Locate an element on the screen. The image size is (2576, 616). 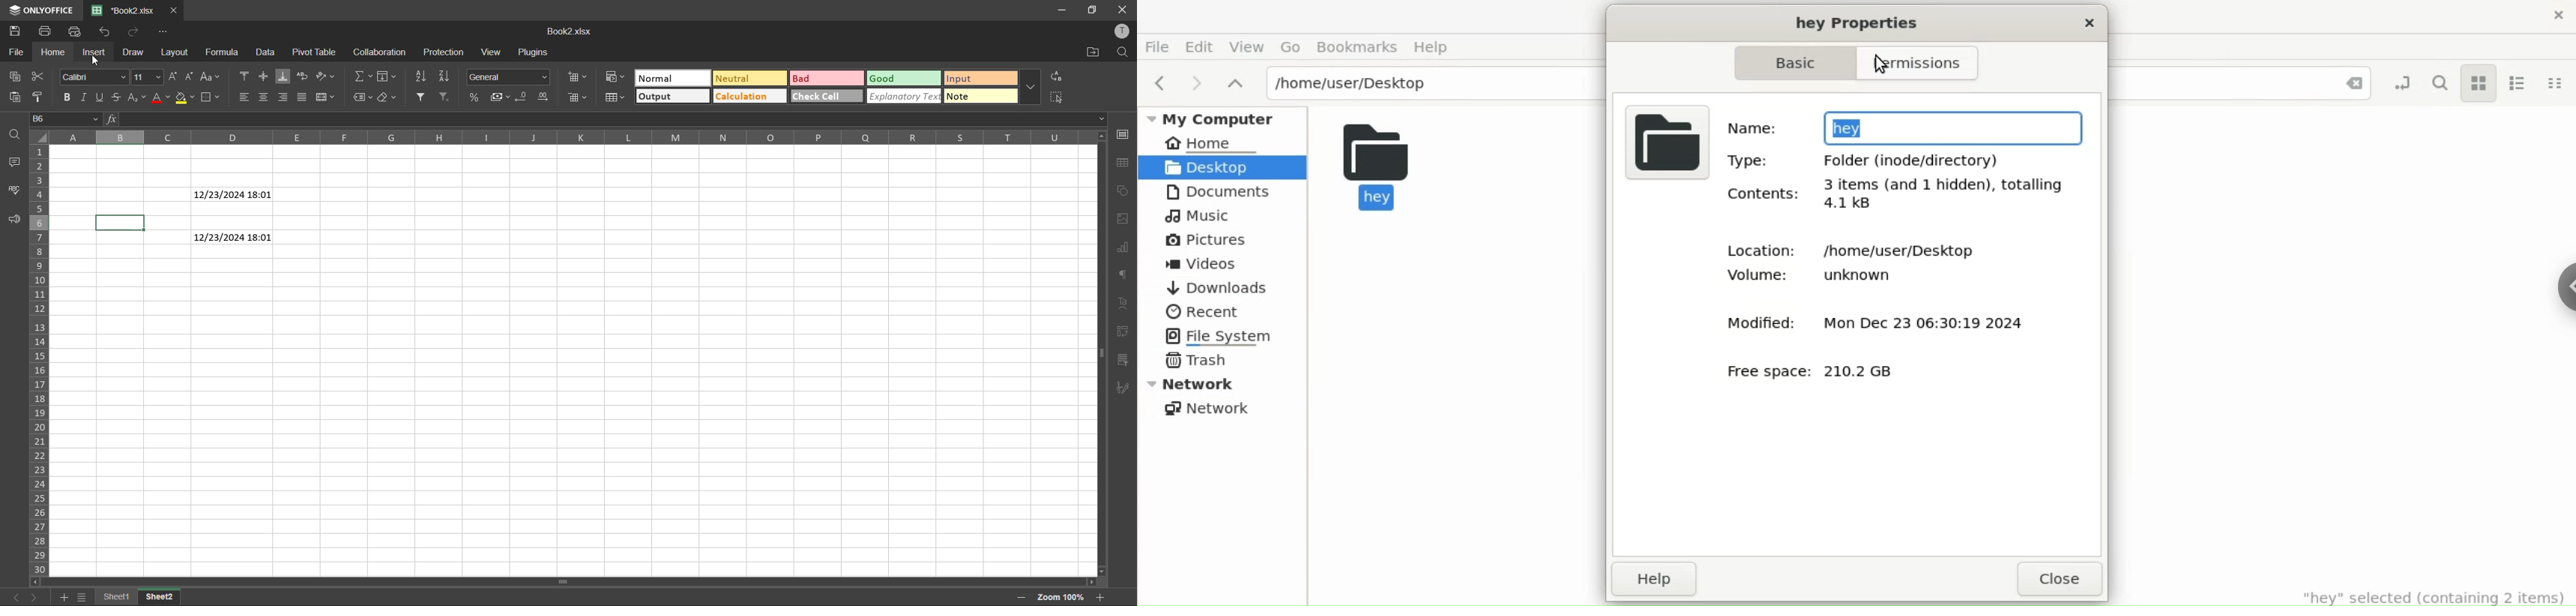
column names in alphabets is located at coordinates (568, 138).